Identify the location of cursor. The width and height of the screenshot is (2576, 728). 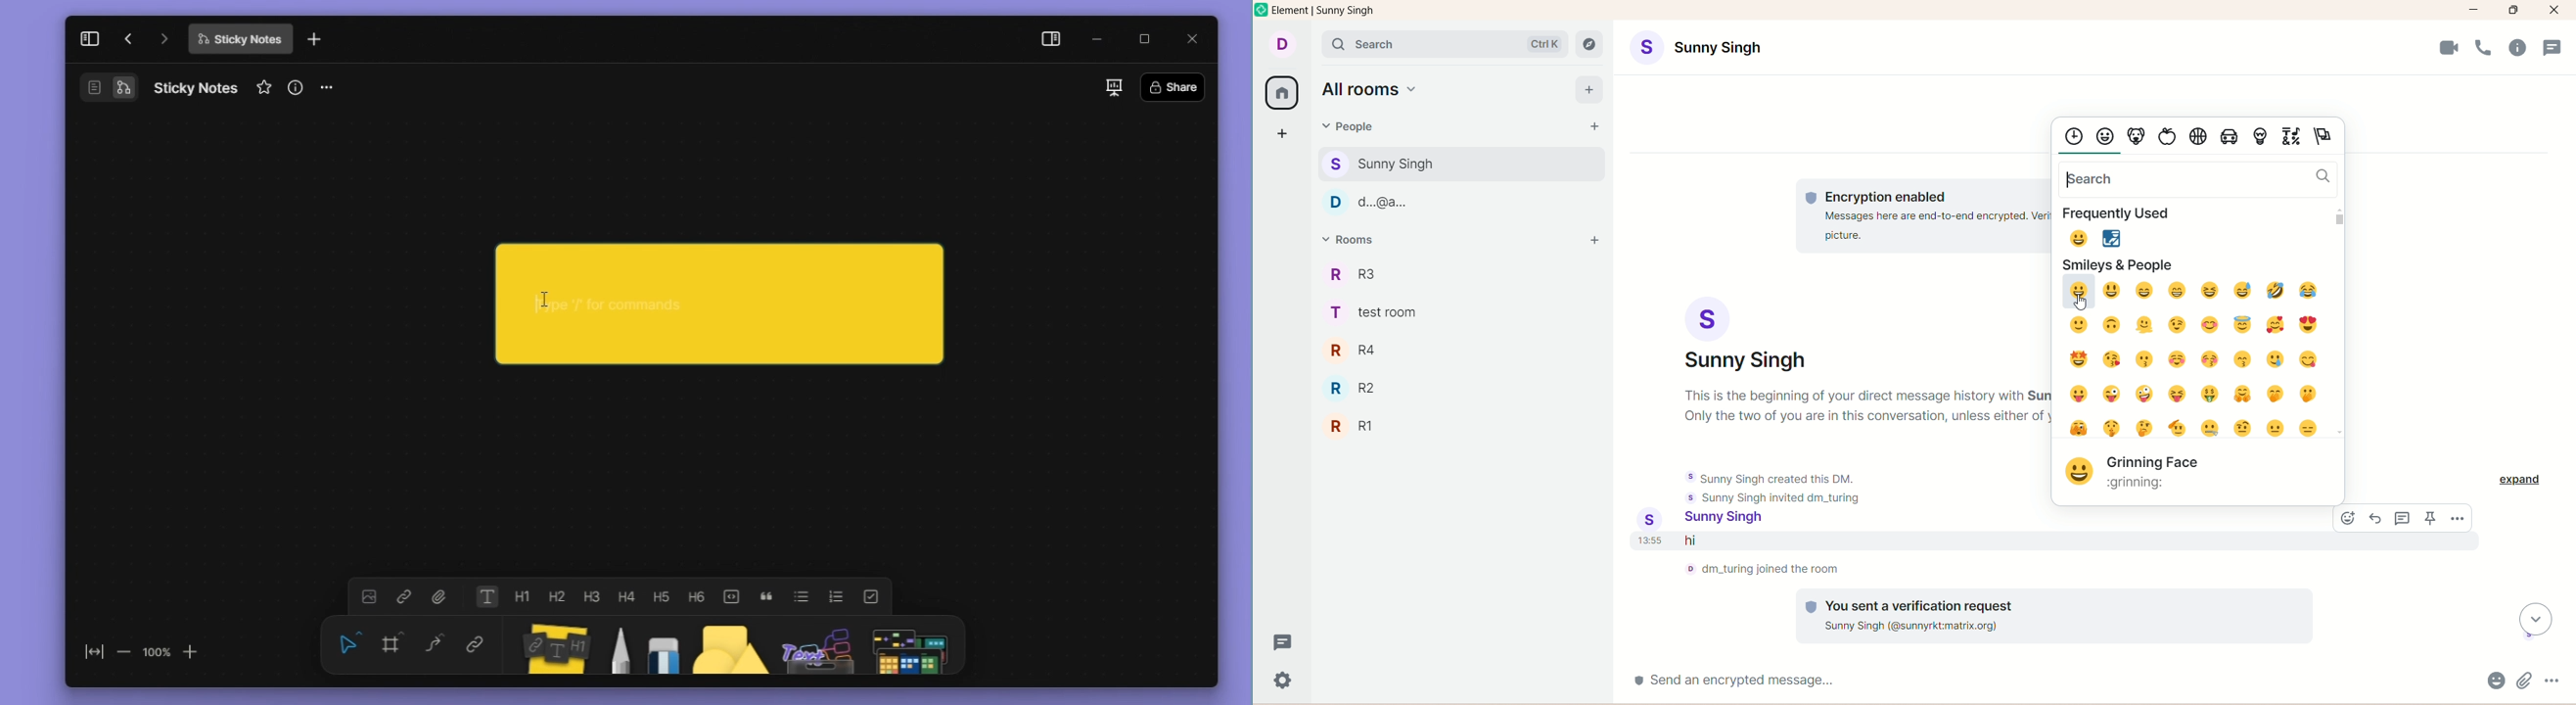
(545, 301).